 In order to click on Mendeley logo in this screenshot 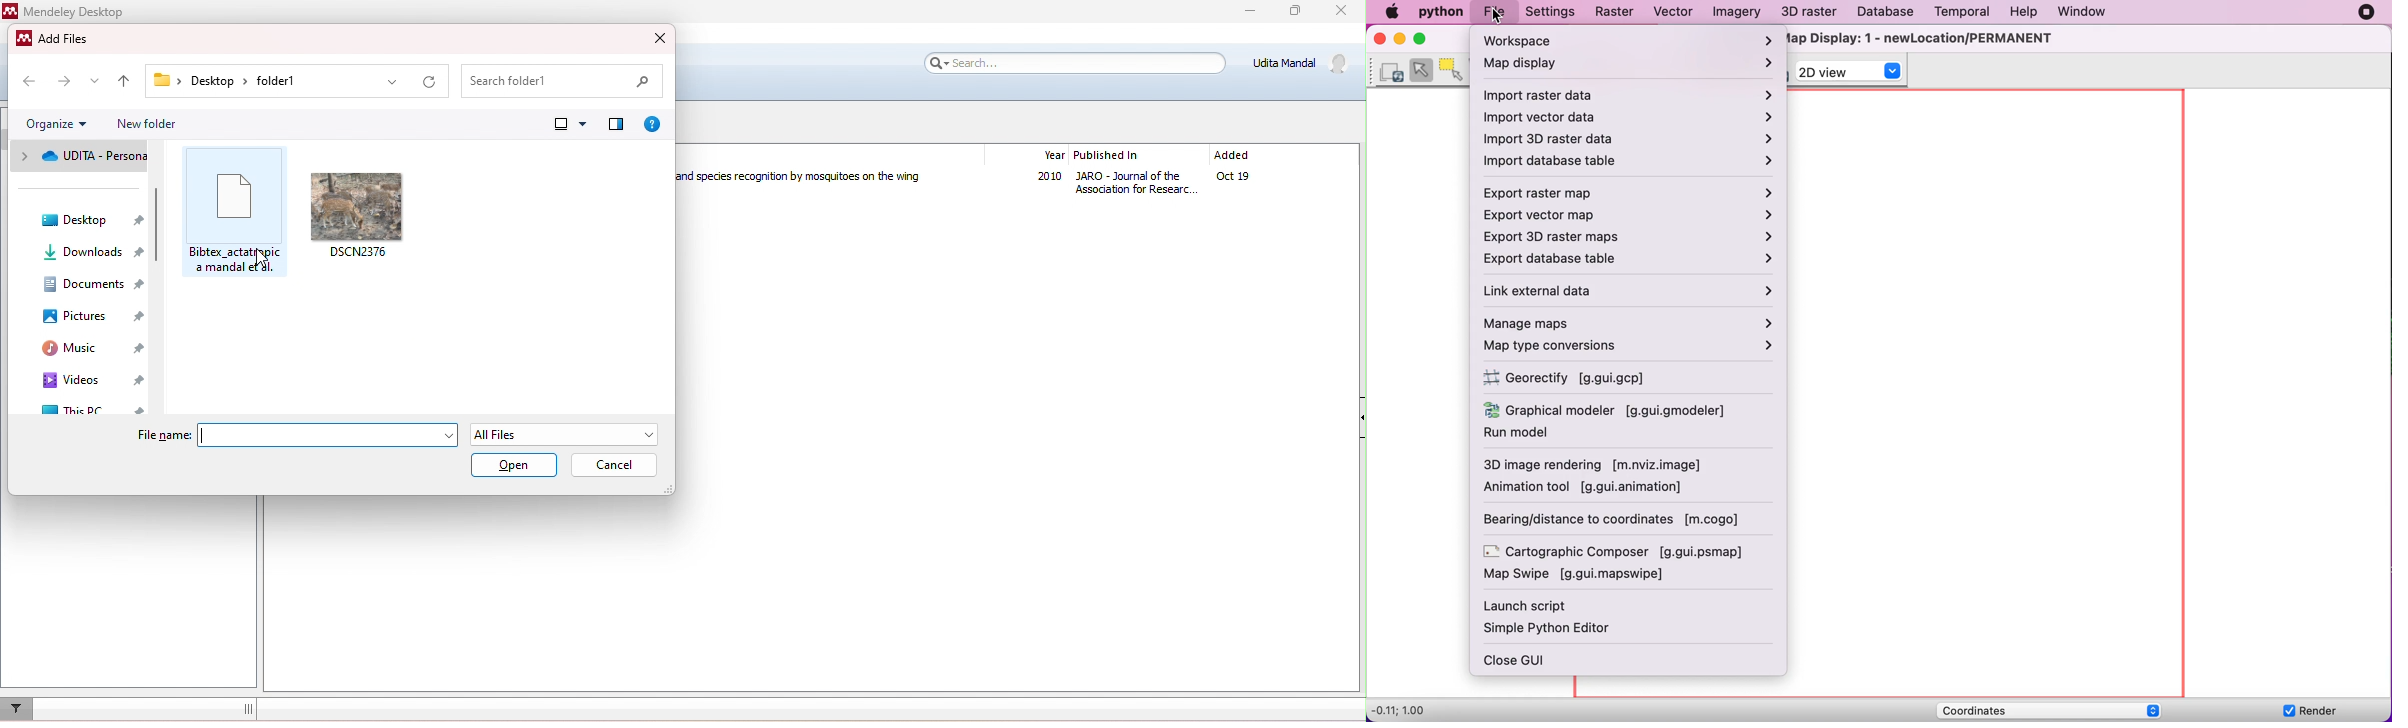, I will do `click(24, 38)`.